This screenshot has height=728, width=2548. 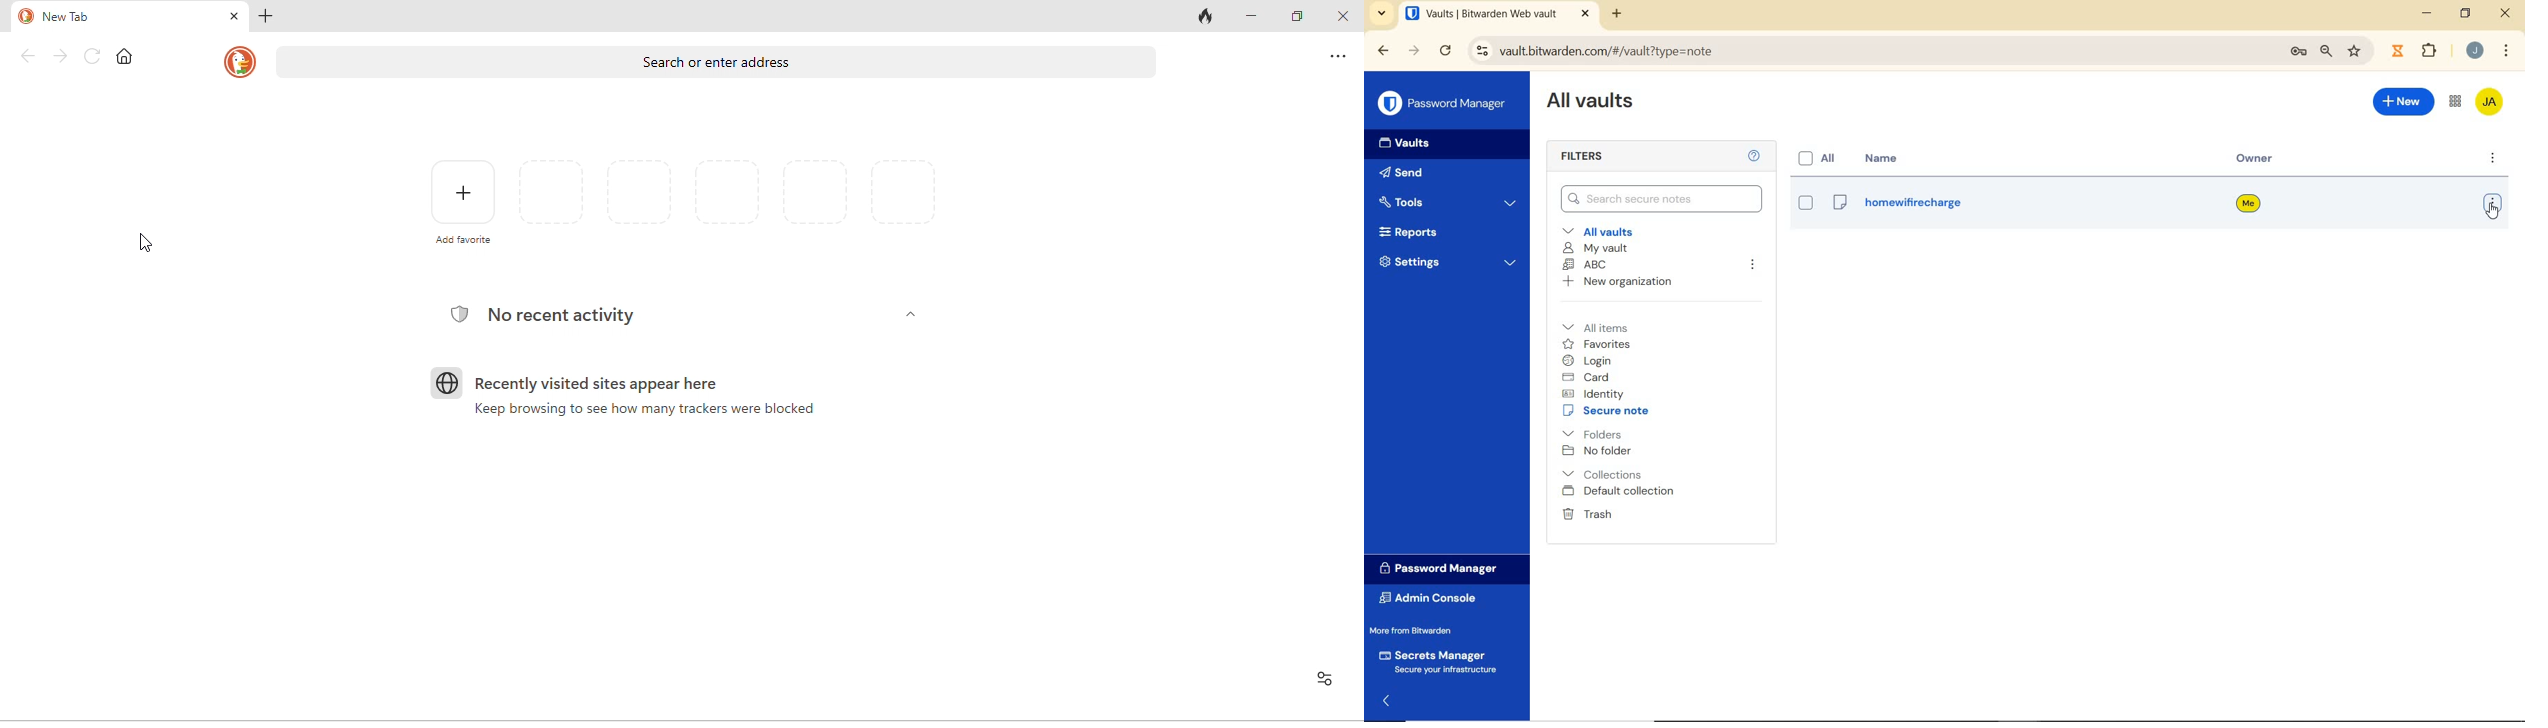 What do you see at coordinates (1753, 267) in the screenshot?
I see `leave` at bounding box center [1753, 267].